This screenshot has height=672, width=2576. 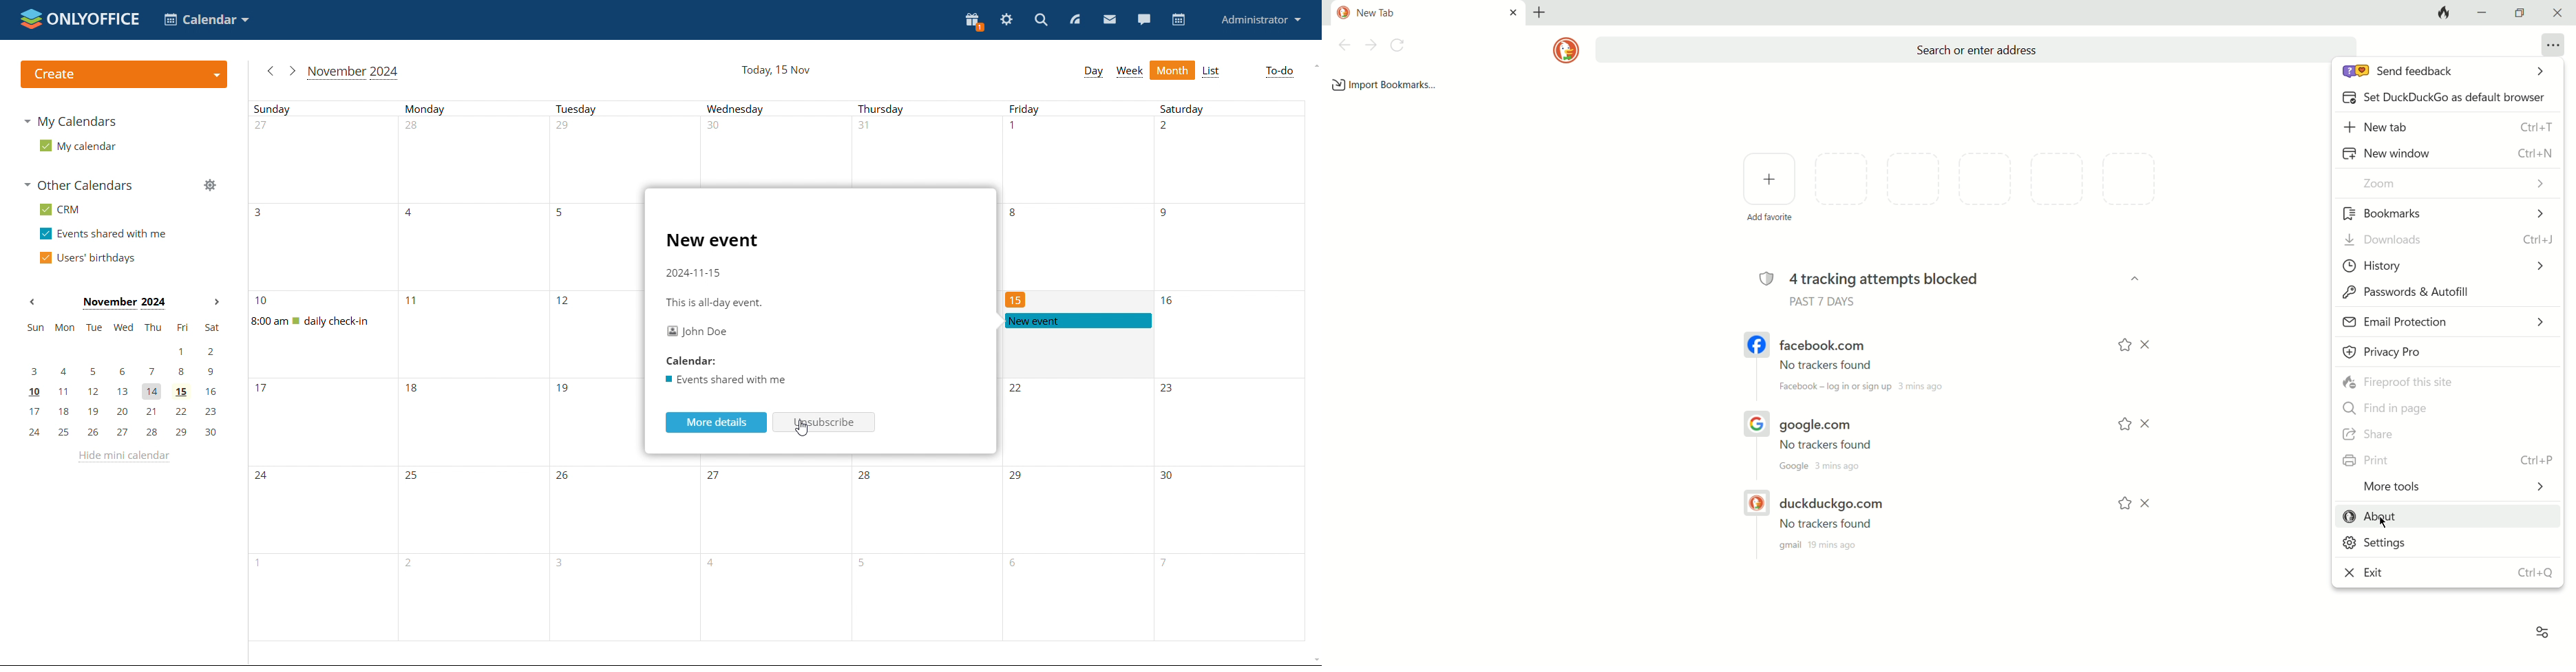 What do you see at coordinates (1165, 476) in the screenshot?
I see `Number` at bounding box center [1165, 476].